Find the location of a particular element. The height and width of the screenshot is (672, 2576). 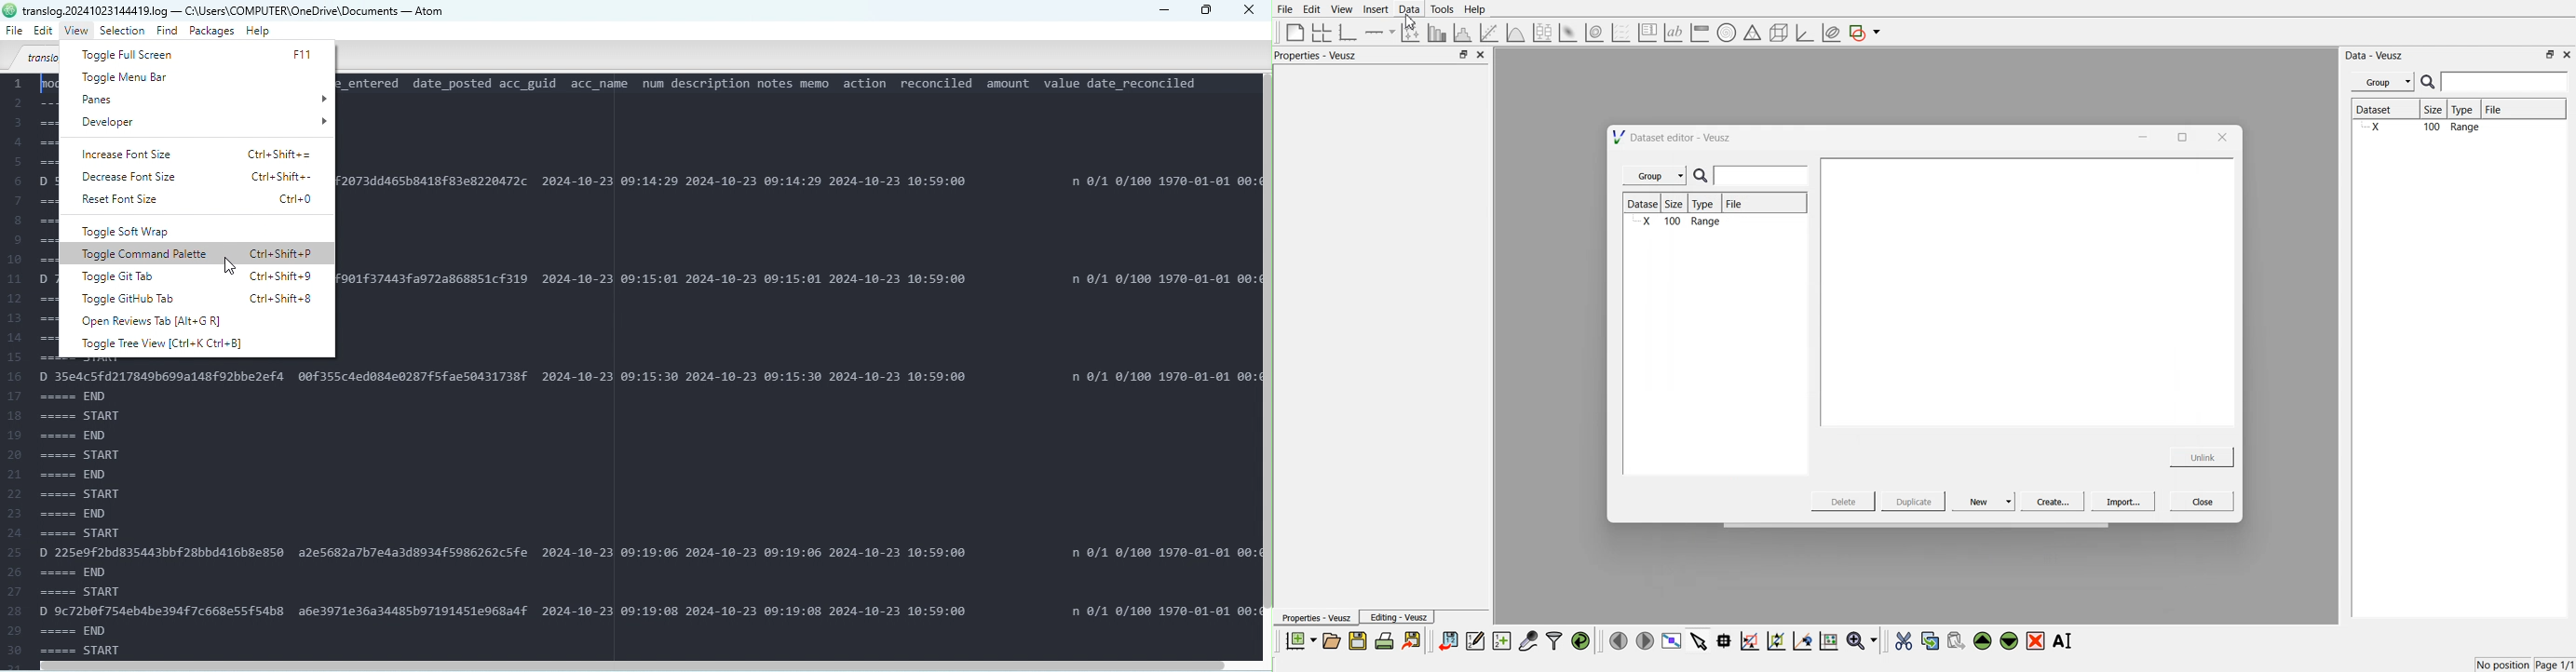

Minimize is located at coordinates (1162, 9).